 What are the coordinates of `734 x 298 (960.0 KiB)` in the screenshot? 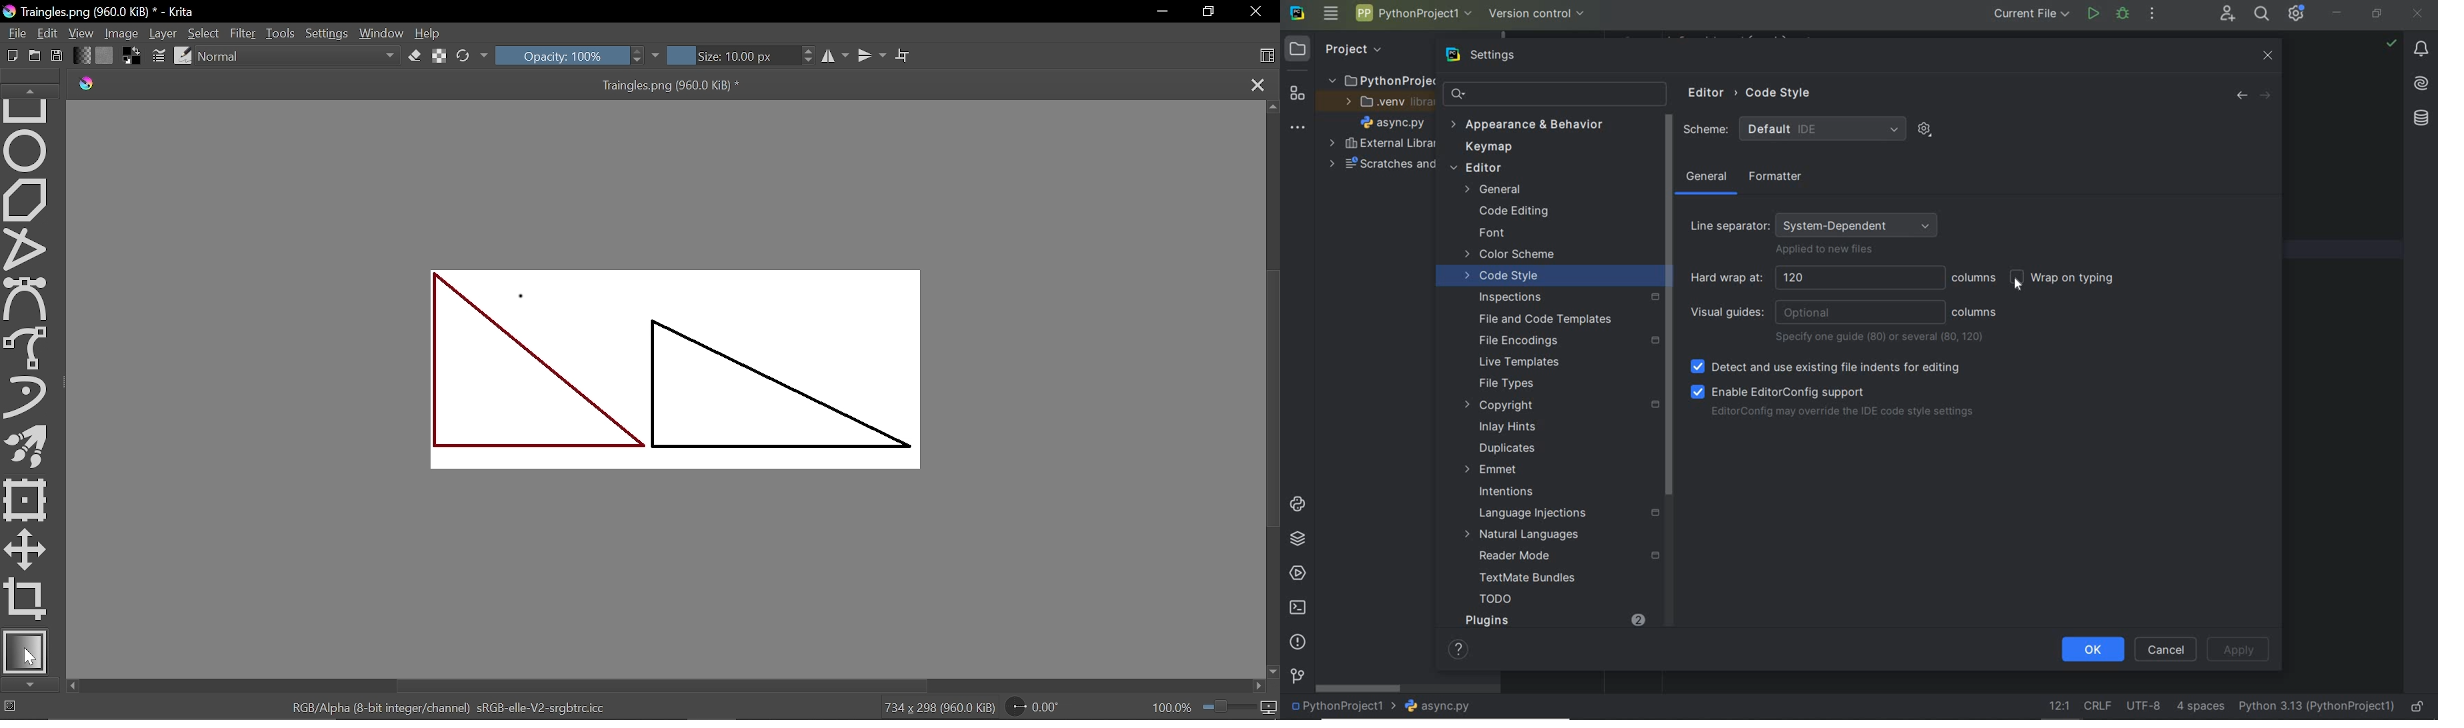 It's located at (938, 708).